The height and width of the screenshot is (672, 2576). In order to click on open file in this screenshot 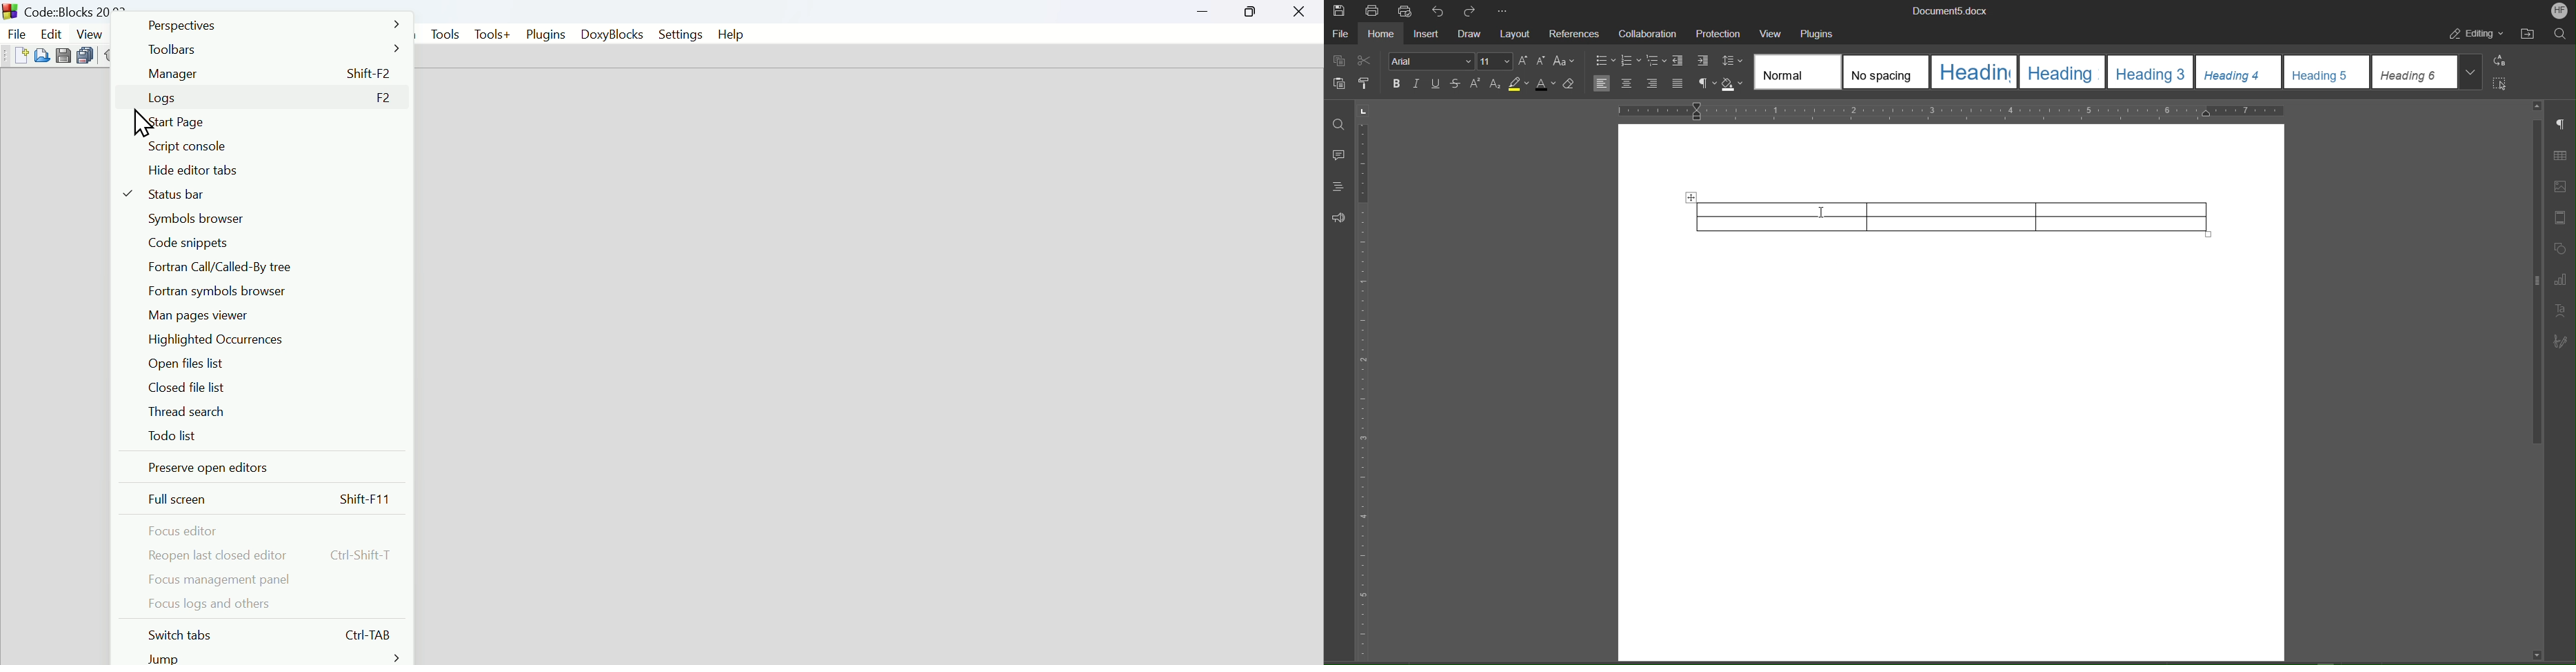, I will do `click(41, 54)`.